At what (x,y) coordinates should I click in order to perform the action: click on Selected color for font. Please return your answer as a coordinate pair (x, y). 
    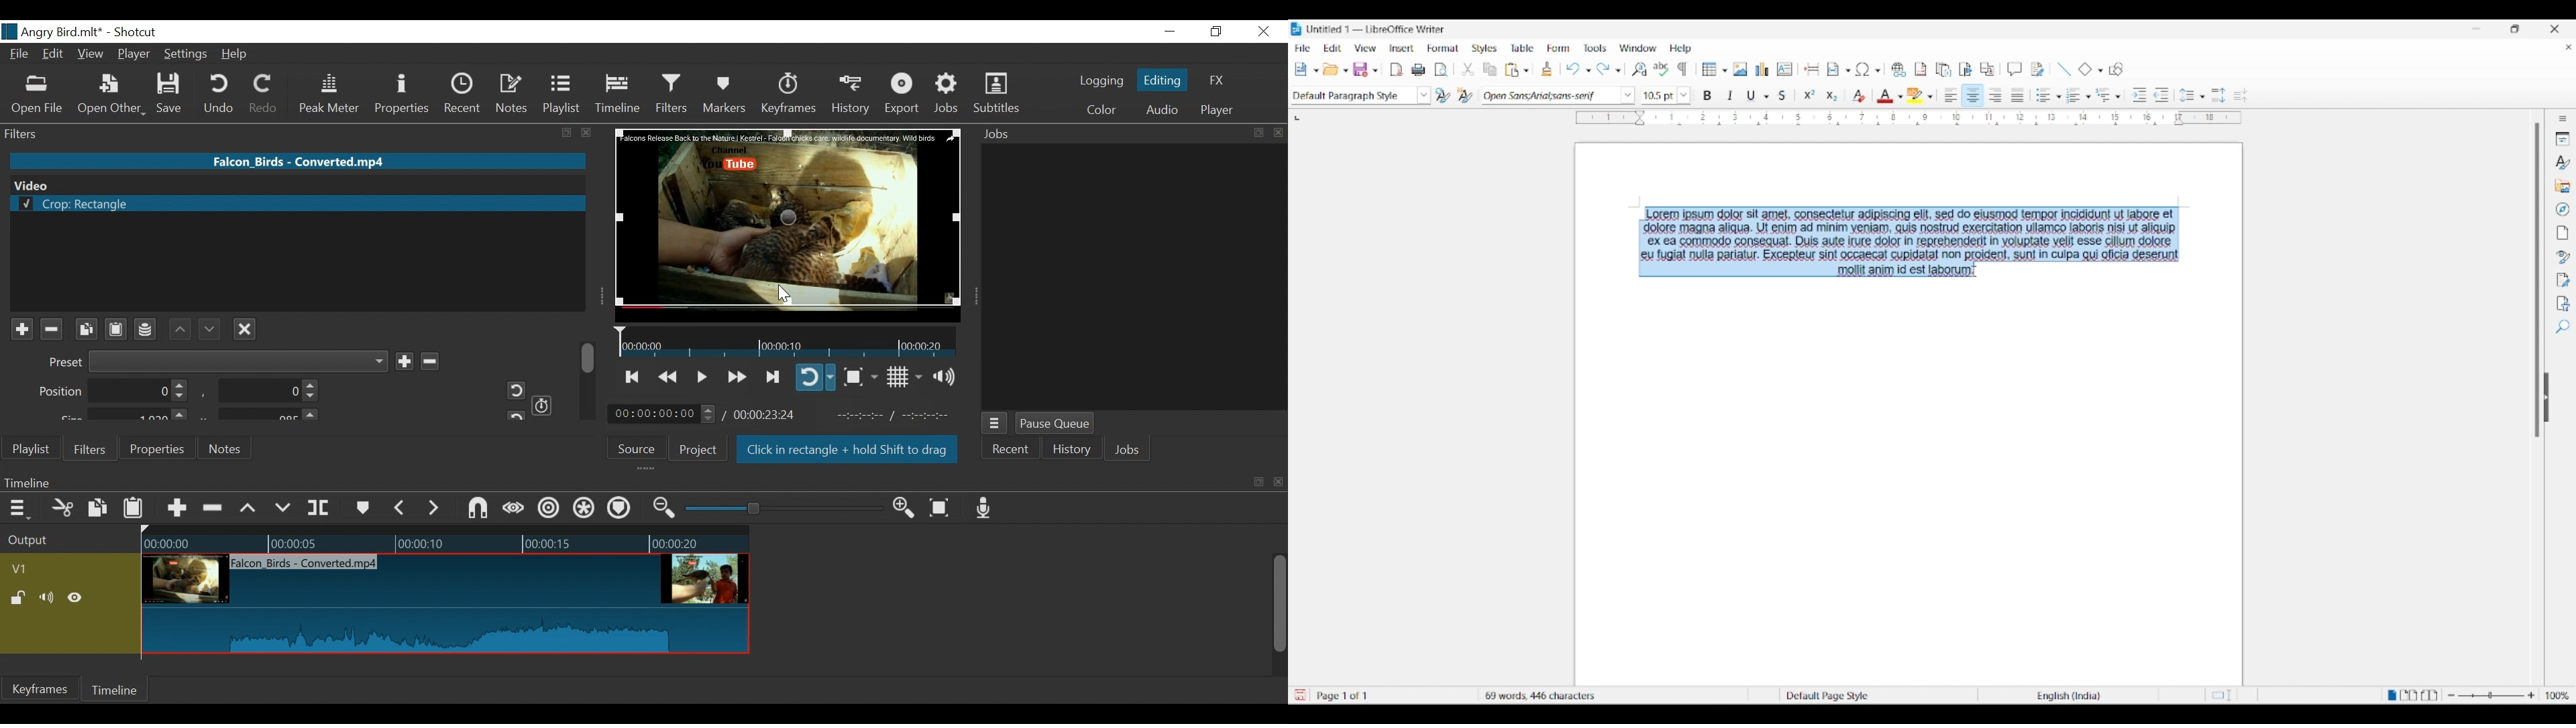
    Looking at the image, I should click on (1885, 96).